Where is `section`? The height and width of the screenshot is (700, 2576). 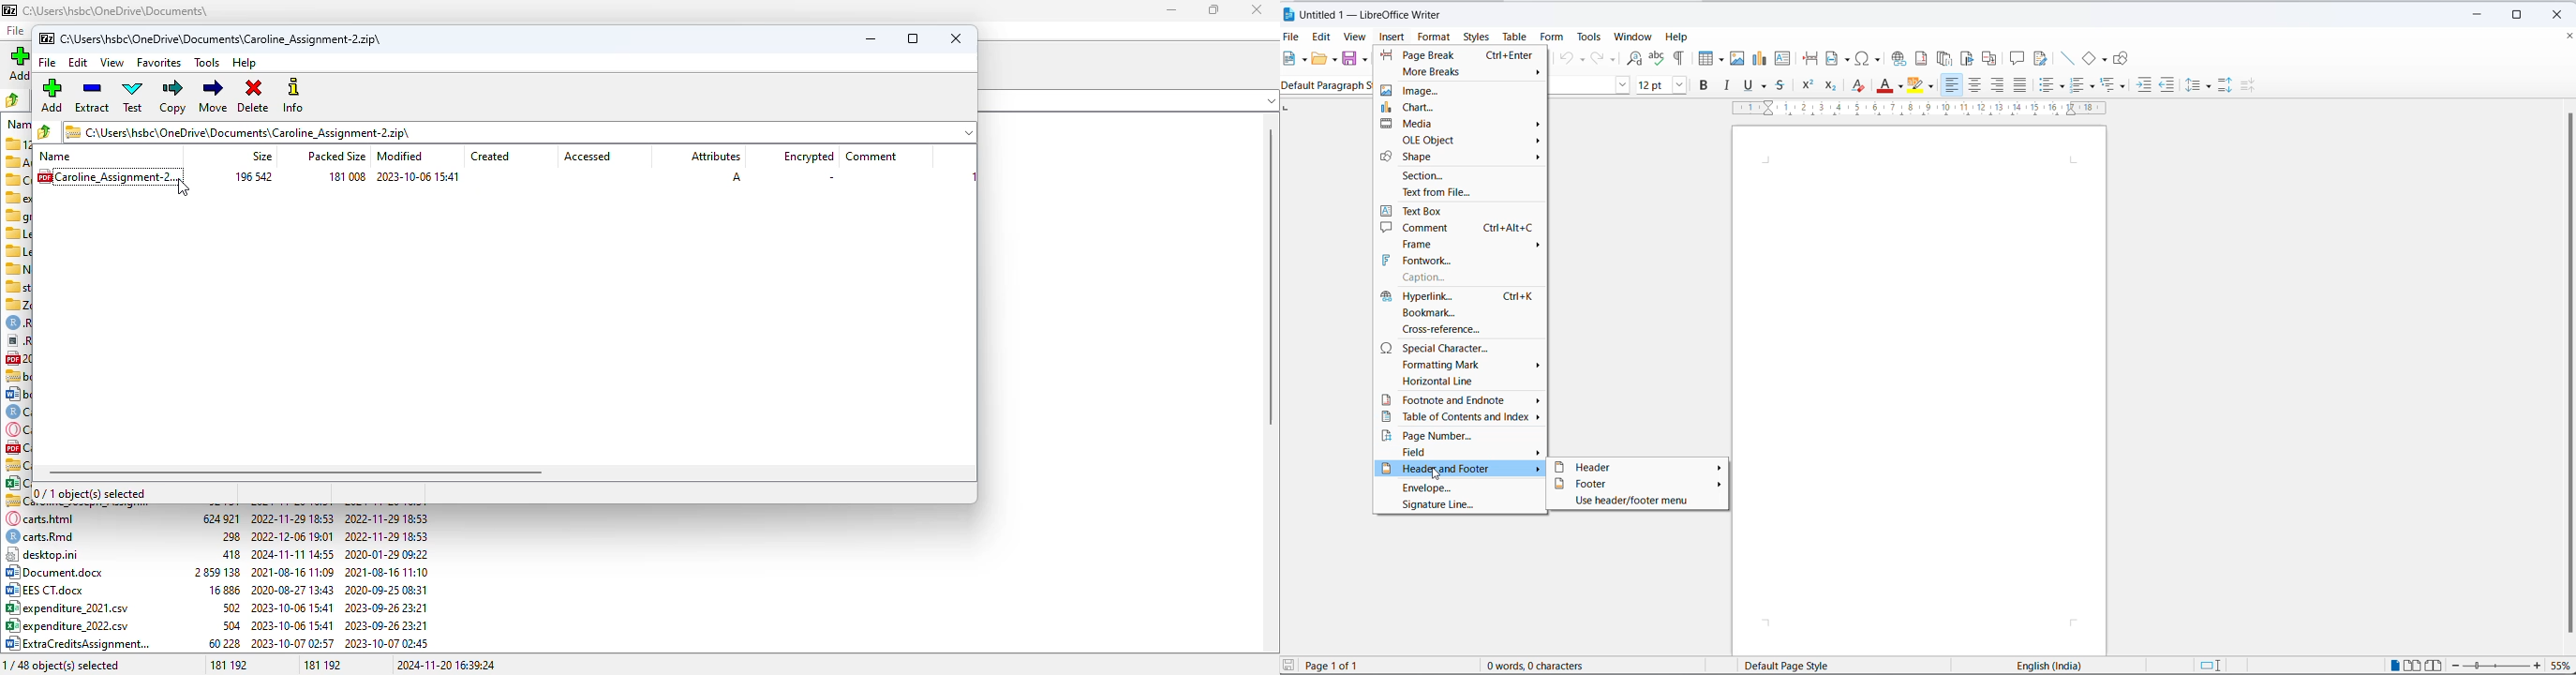
section is located at coordinates (1463, 176).